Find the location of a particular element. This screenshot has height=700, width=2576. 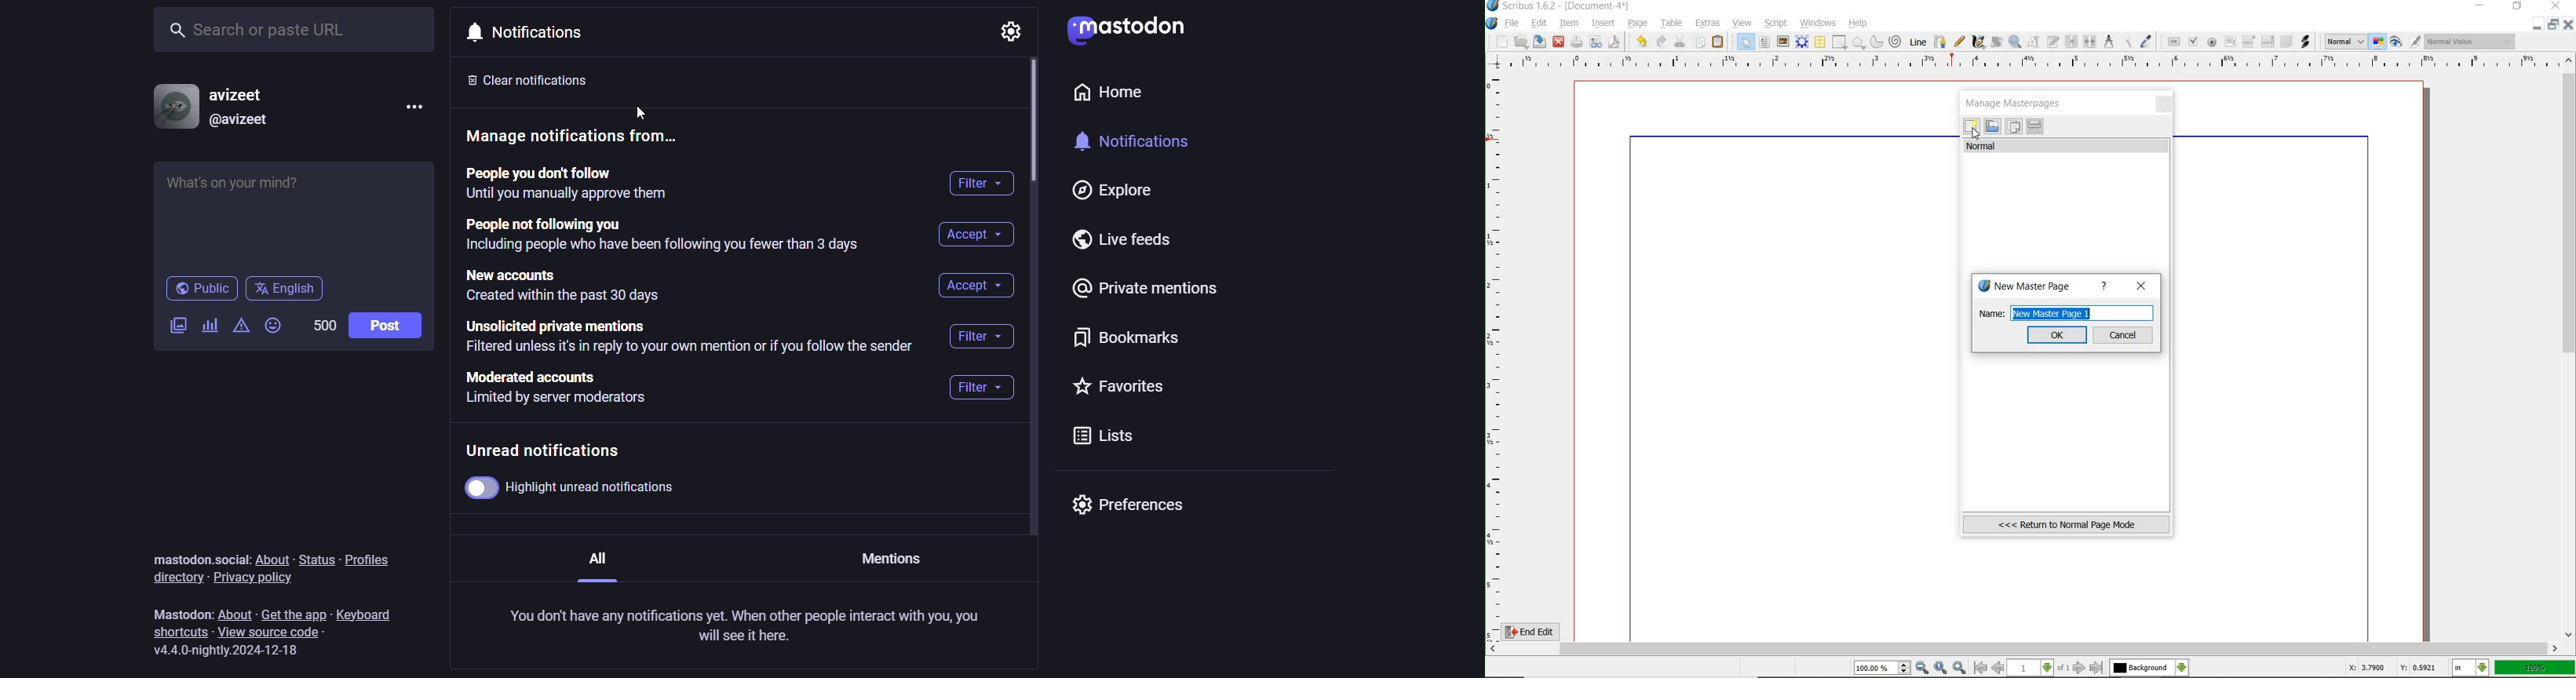

Background is located at coordinates (2150, 668).